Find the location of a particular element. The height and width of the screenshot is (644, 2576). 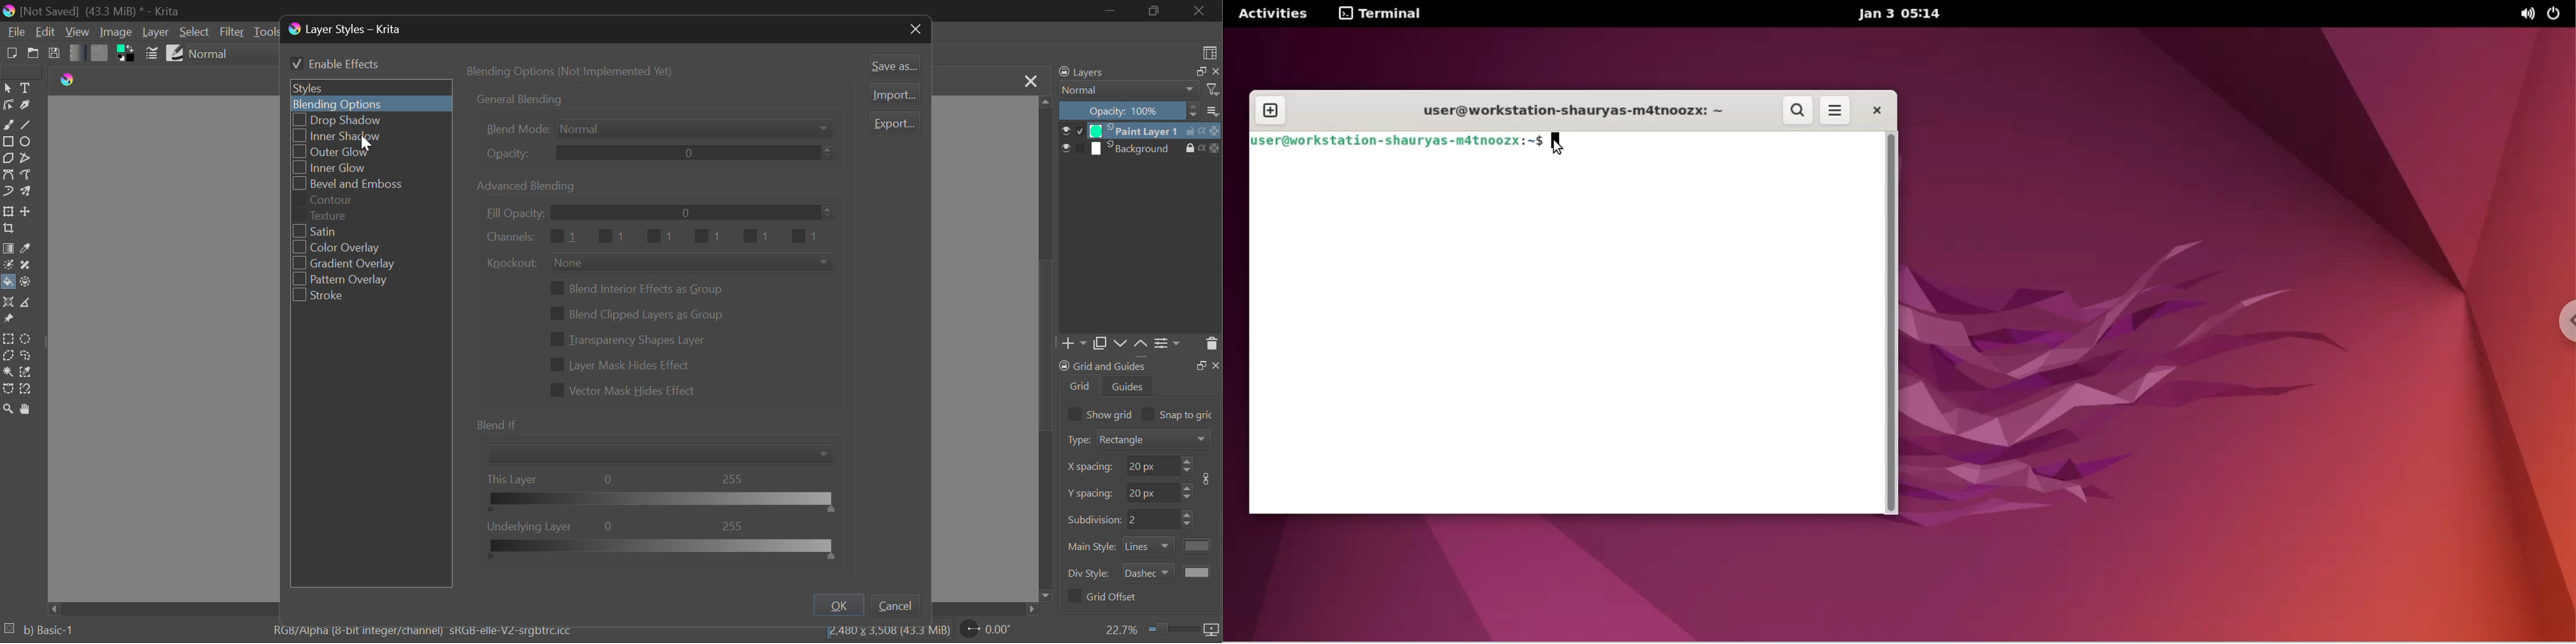

Save is located at coordinates (55, 55).